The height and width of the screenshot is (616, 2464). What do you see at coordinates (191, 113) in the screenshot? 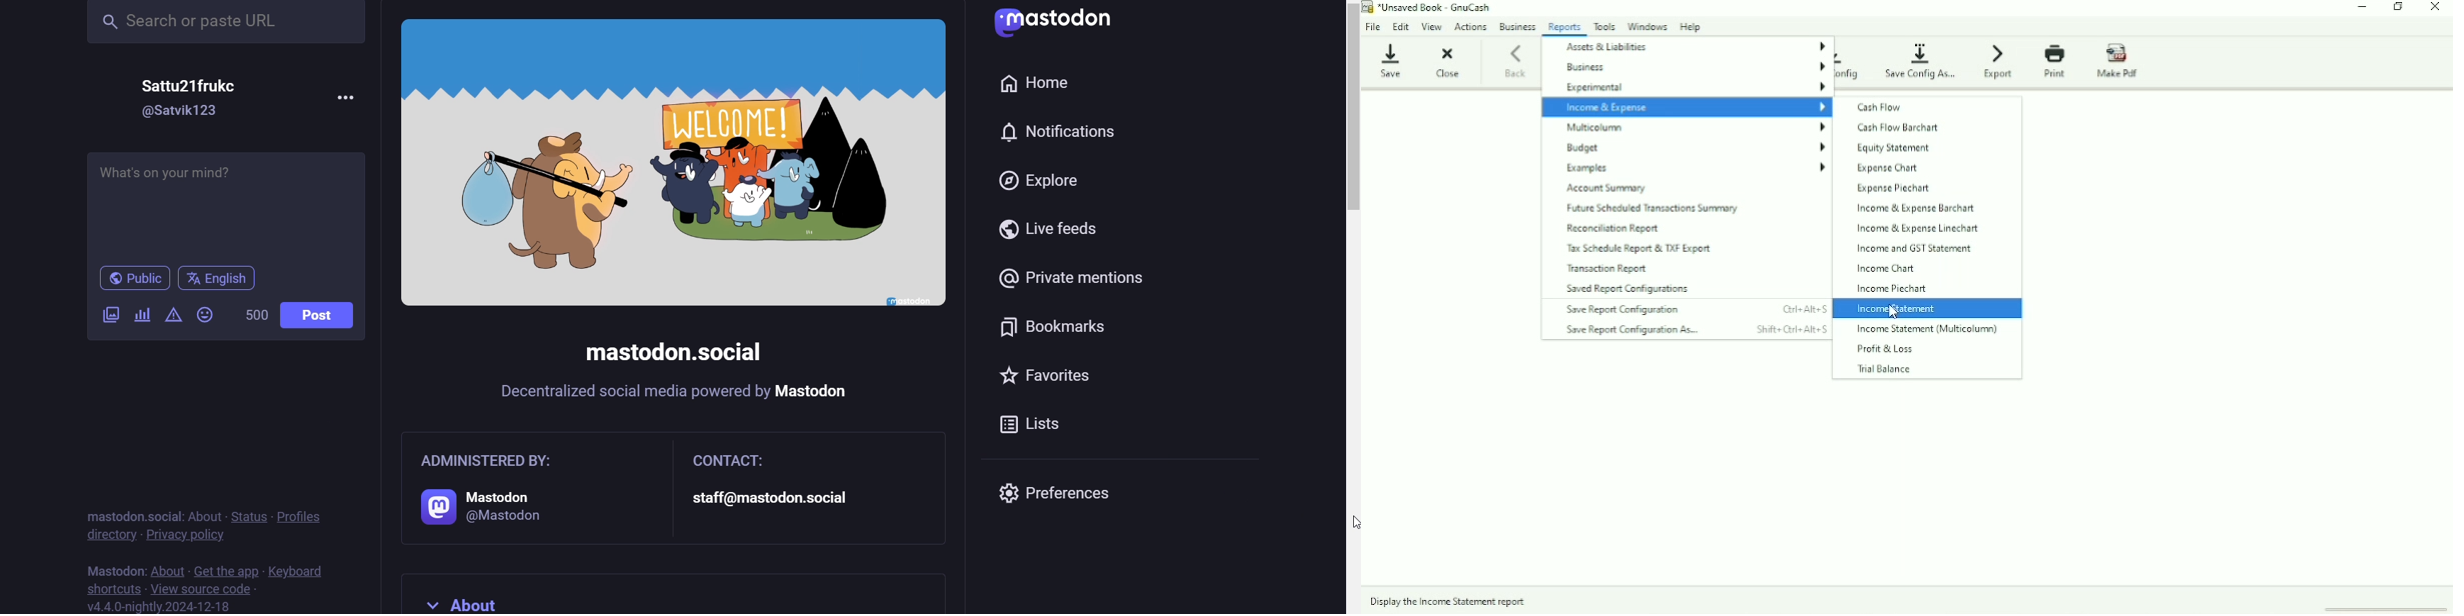
I see `@satvik123` at bounding box center [191, 113].